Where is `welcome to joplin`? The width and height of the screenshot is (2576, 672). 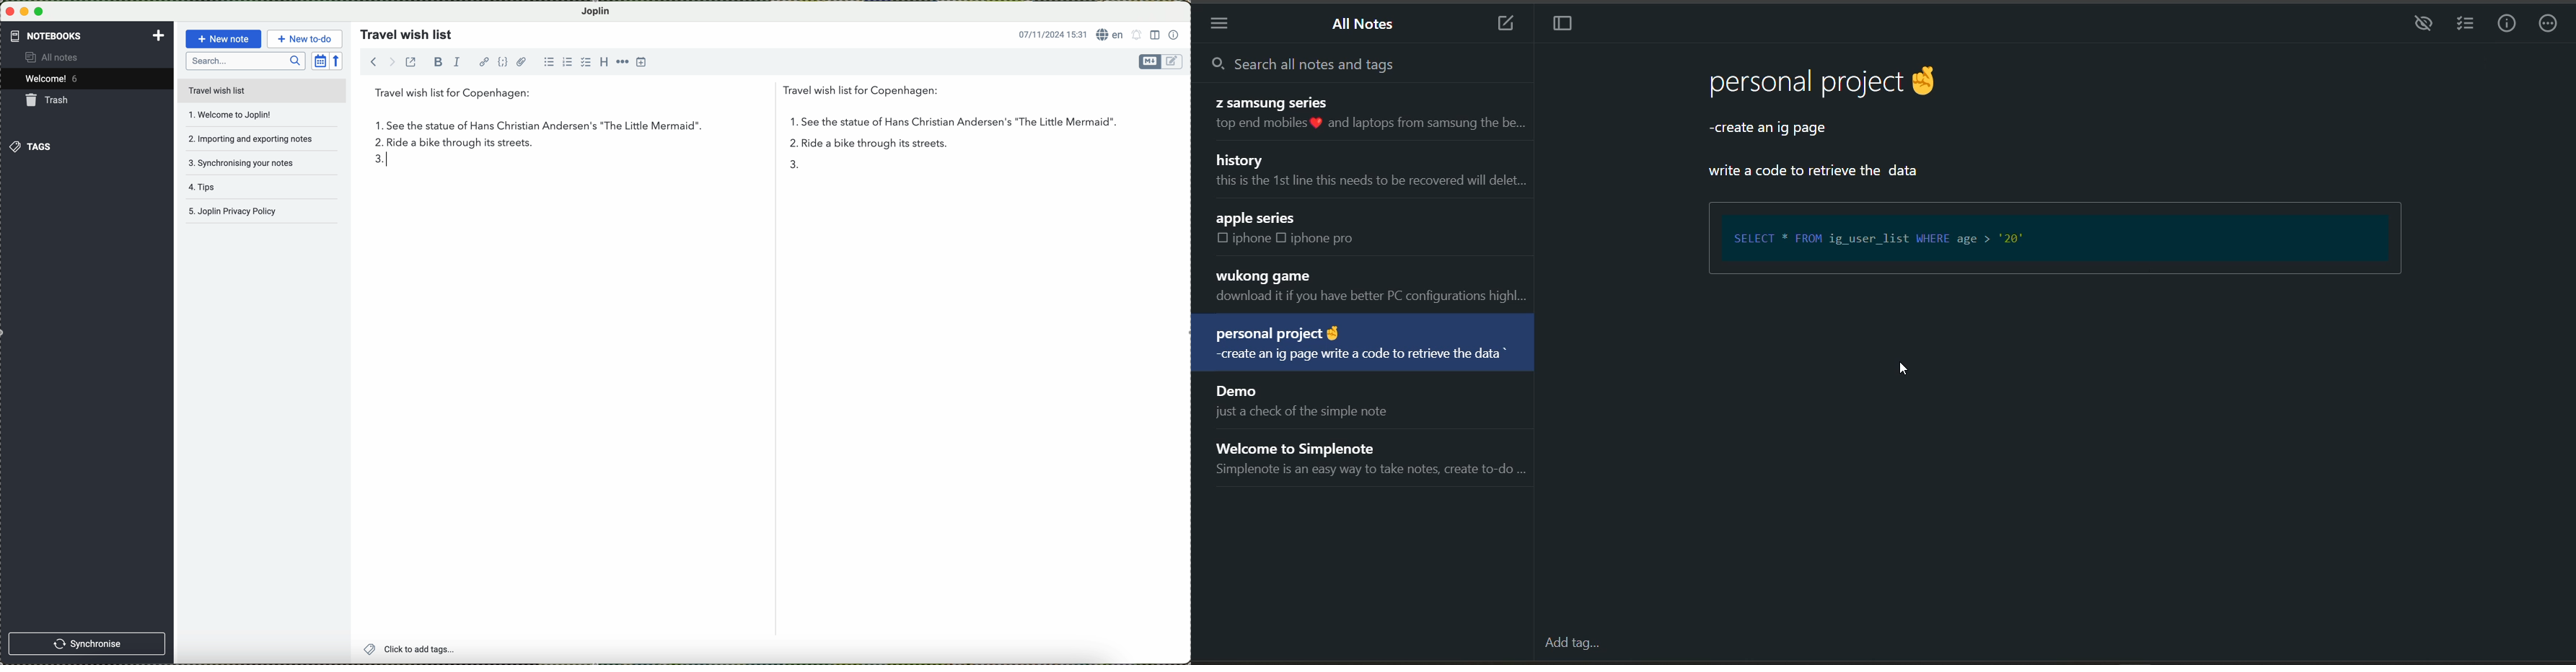
welcome to joplin is located at coordinates (247, 115).